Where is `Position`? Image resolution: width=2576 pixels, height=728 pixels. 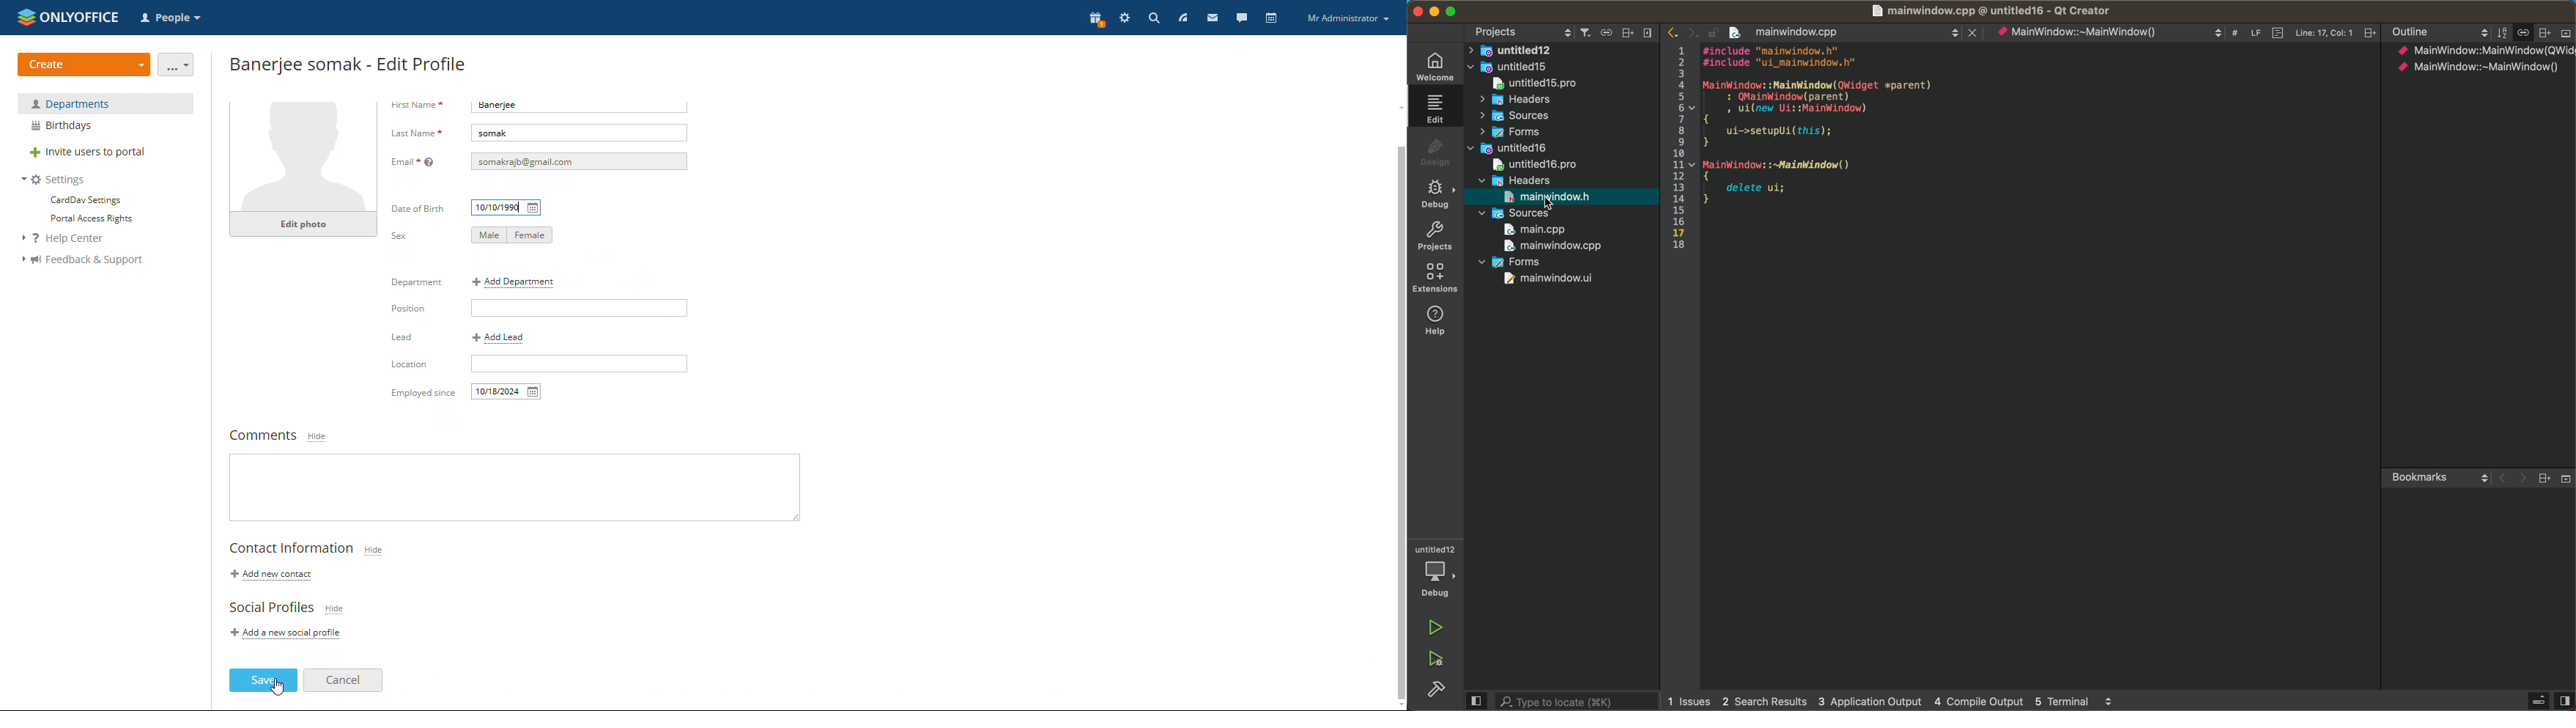
Position is located at coordinates (404, 339).